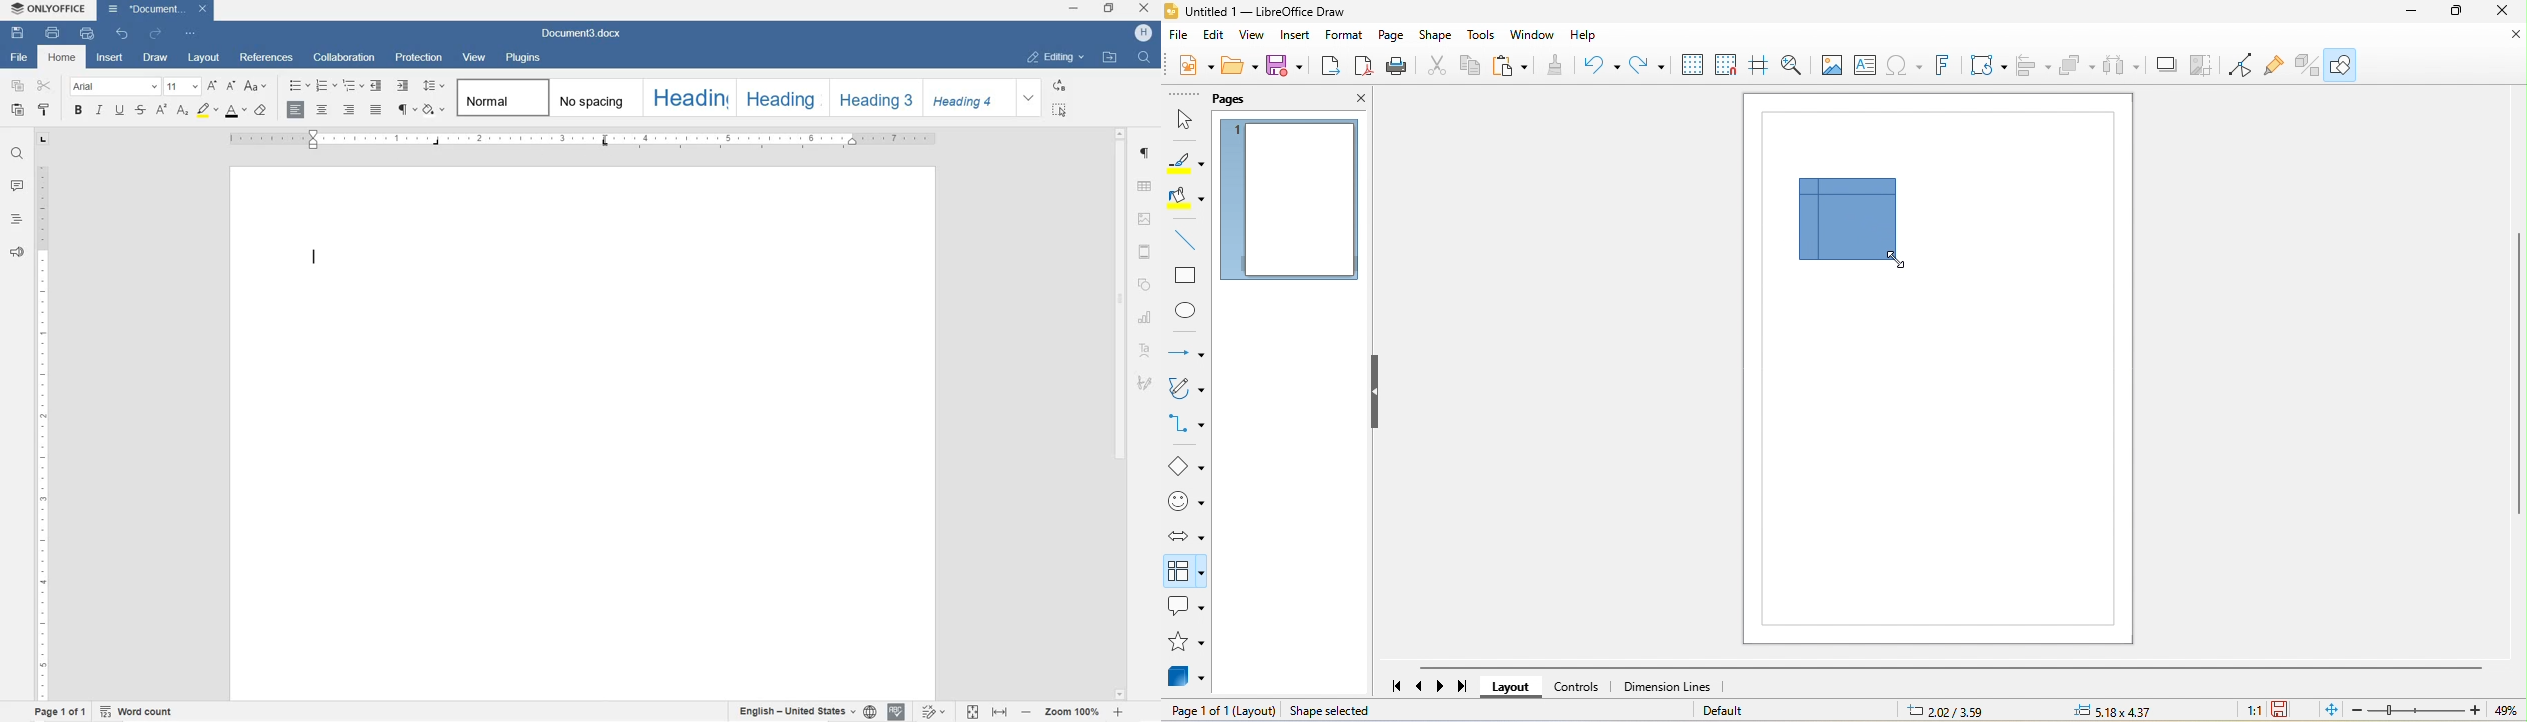 The image size is (2548, 728). I want to click on horizontal scroll bar, so click(1950, 667).